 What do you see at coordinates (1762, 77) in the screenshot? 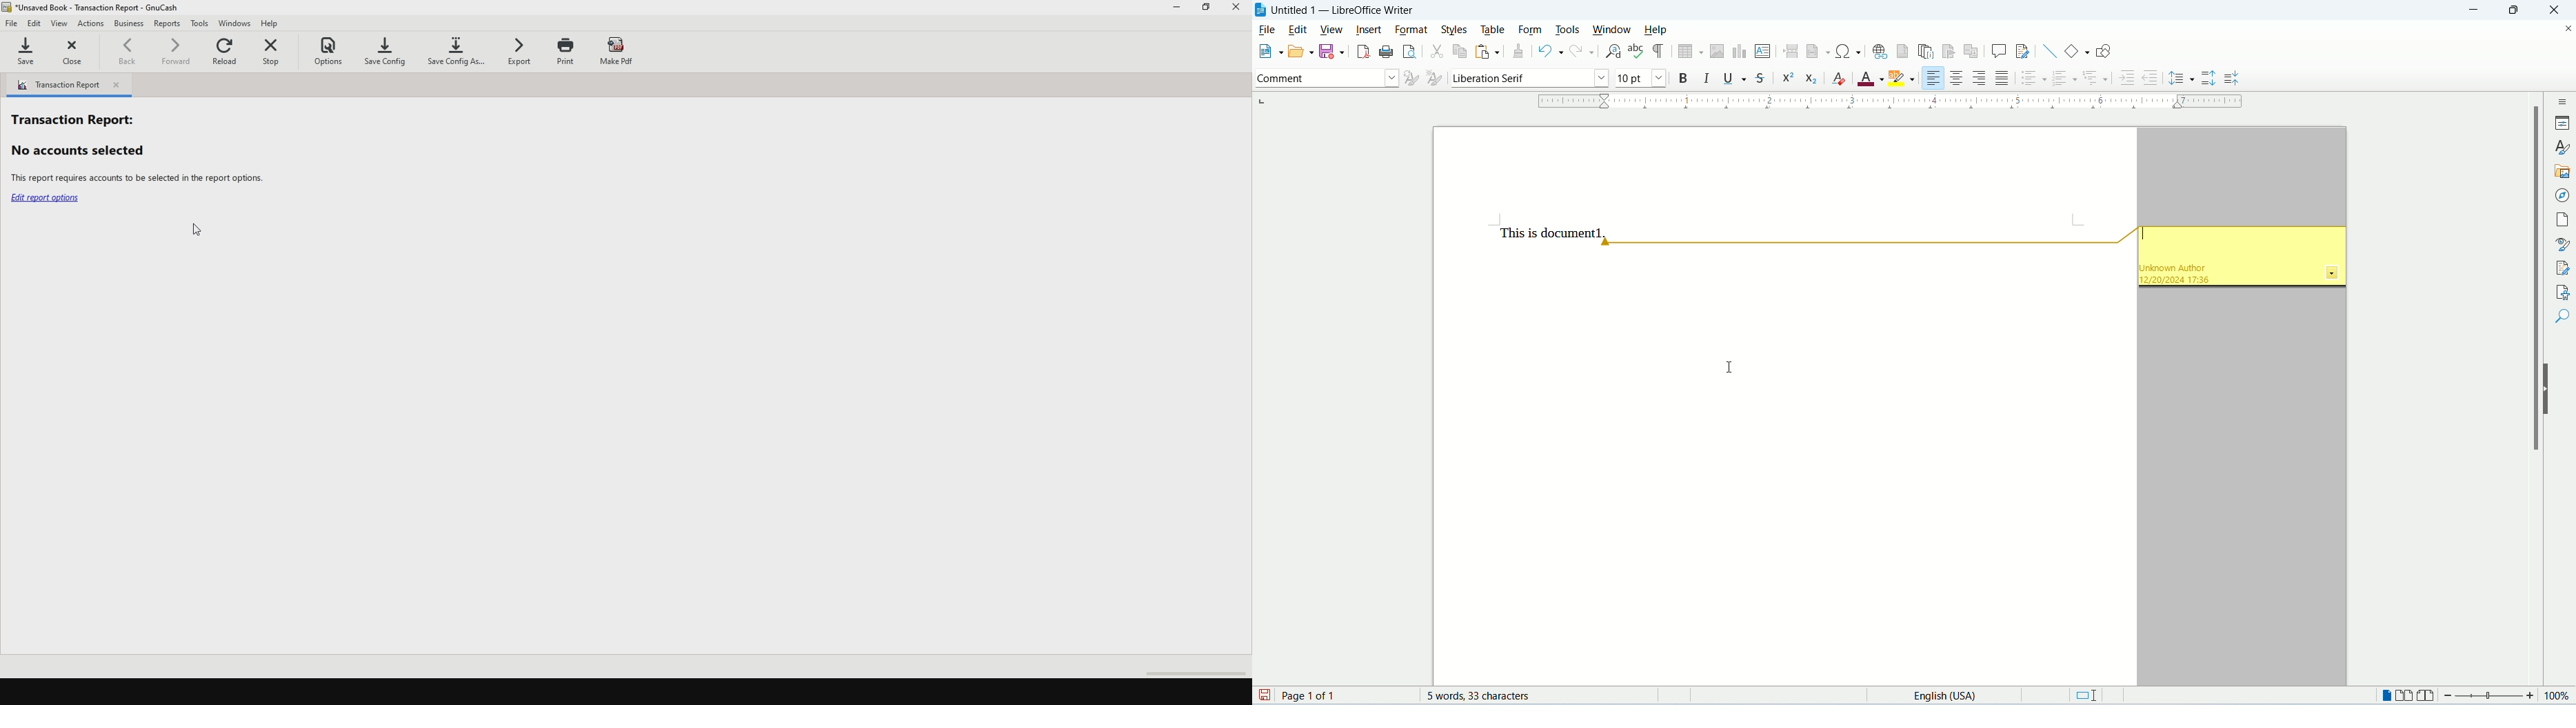
I see `strikethrough` at bounding box center [1762, 77].